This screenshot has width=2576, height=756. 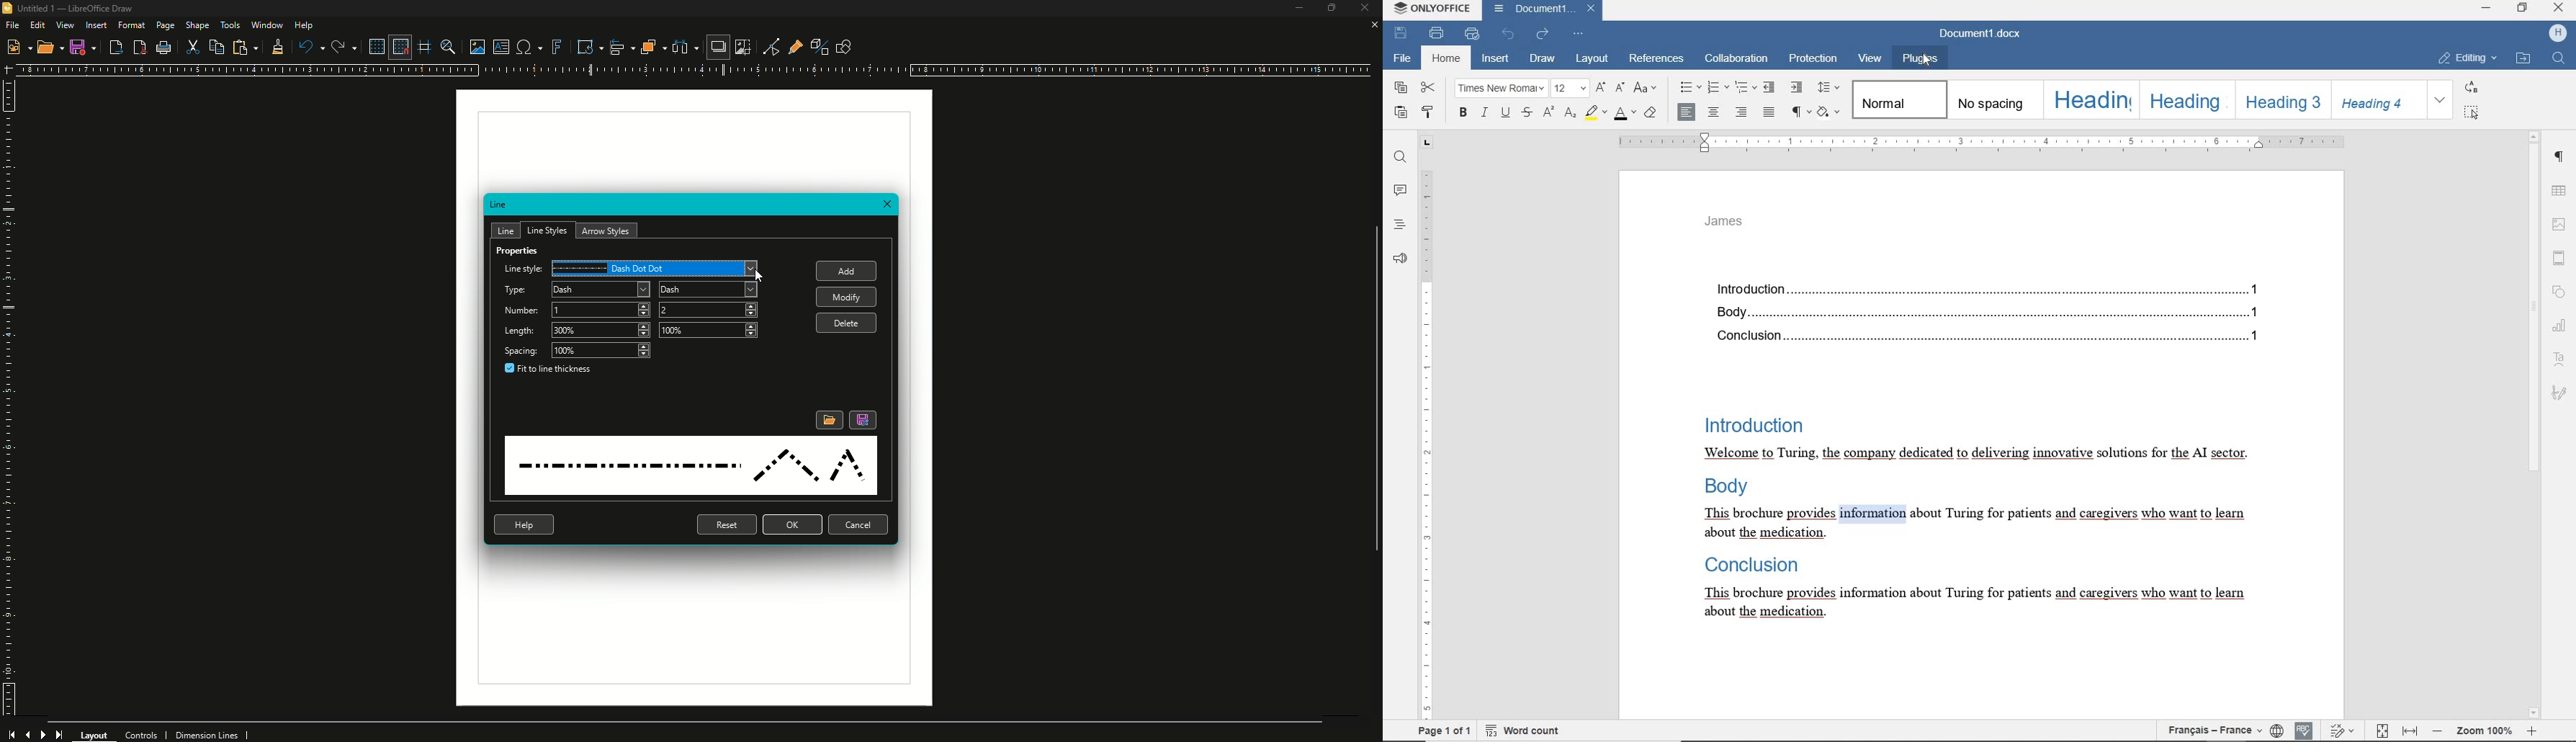 I want to click on Type, so click(x=516, y=291).